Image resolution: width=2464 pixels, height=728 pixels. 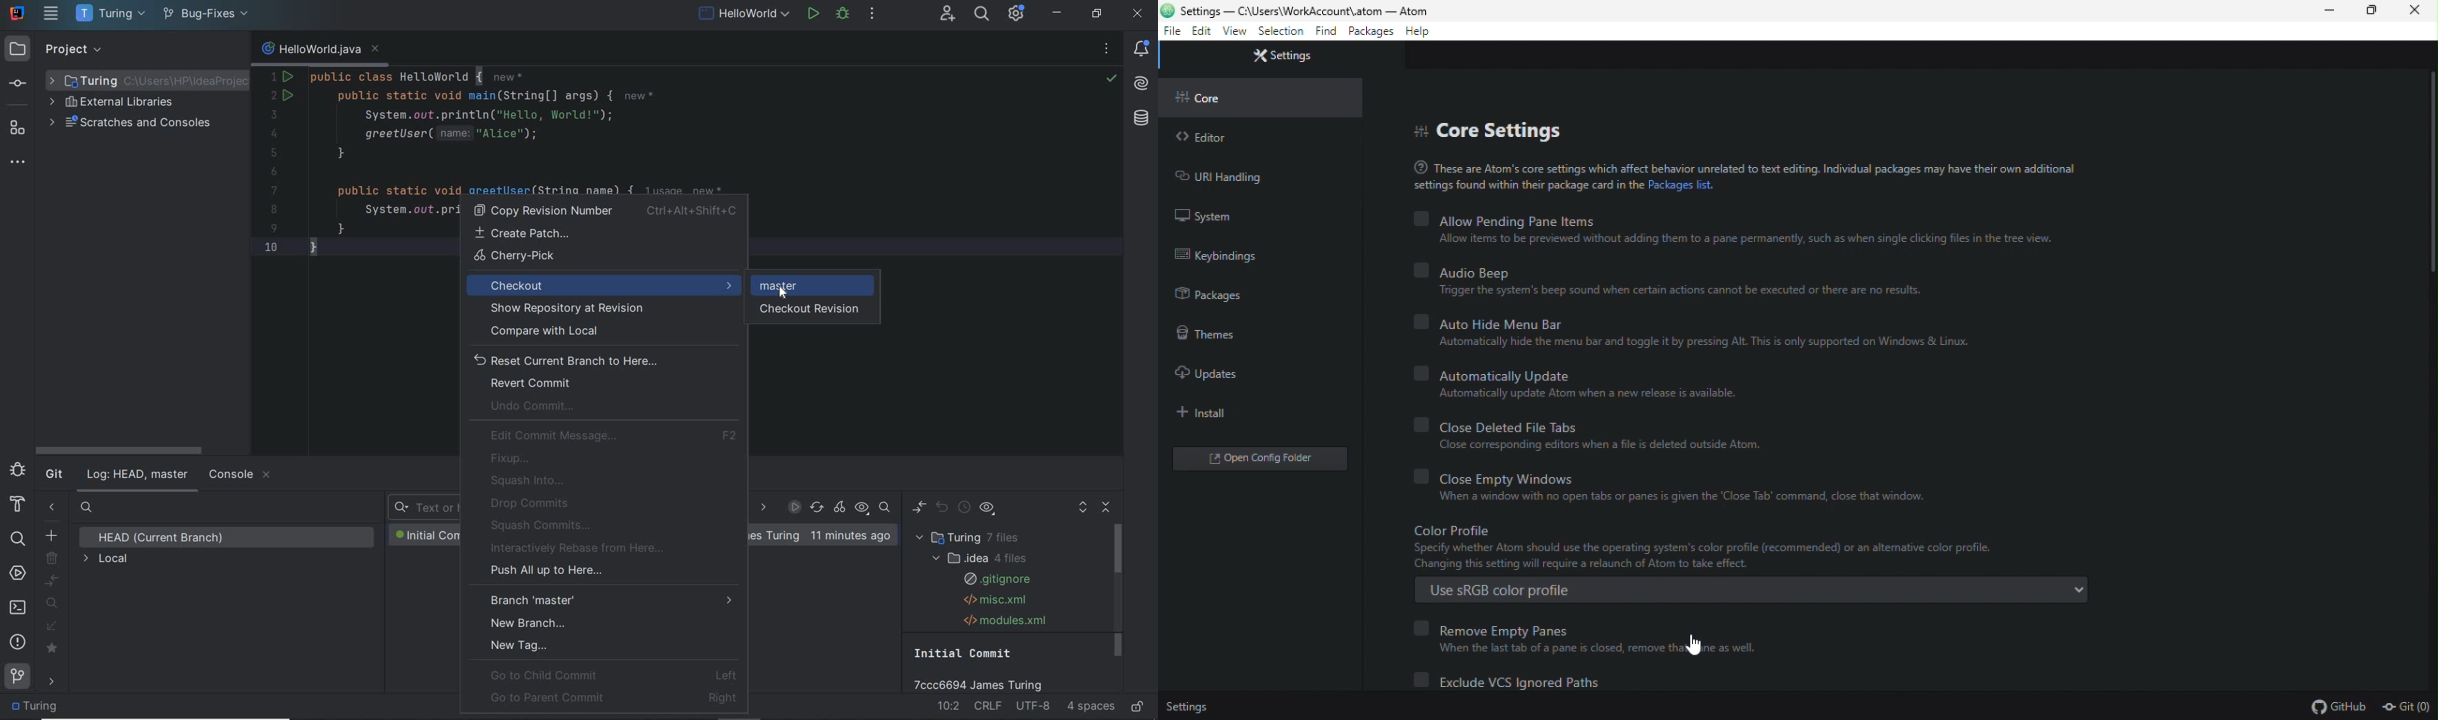 I want to click on open open, so click(x=1265, y=457).